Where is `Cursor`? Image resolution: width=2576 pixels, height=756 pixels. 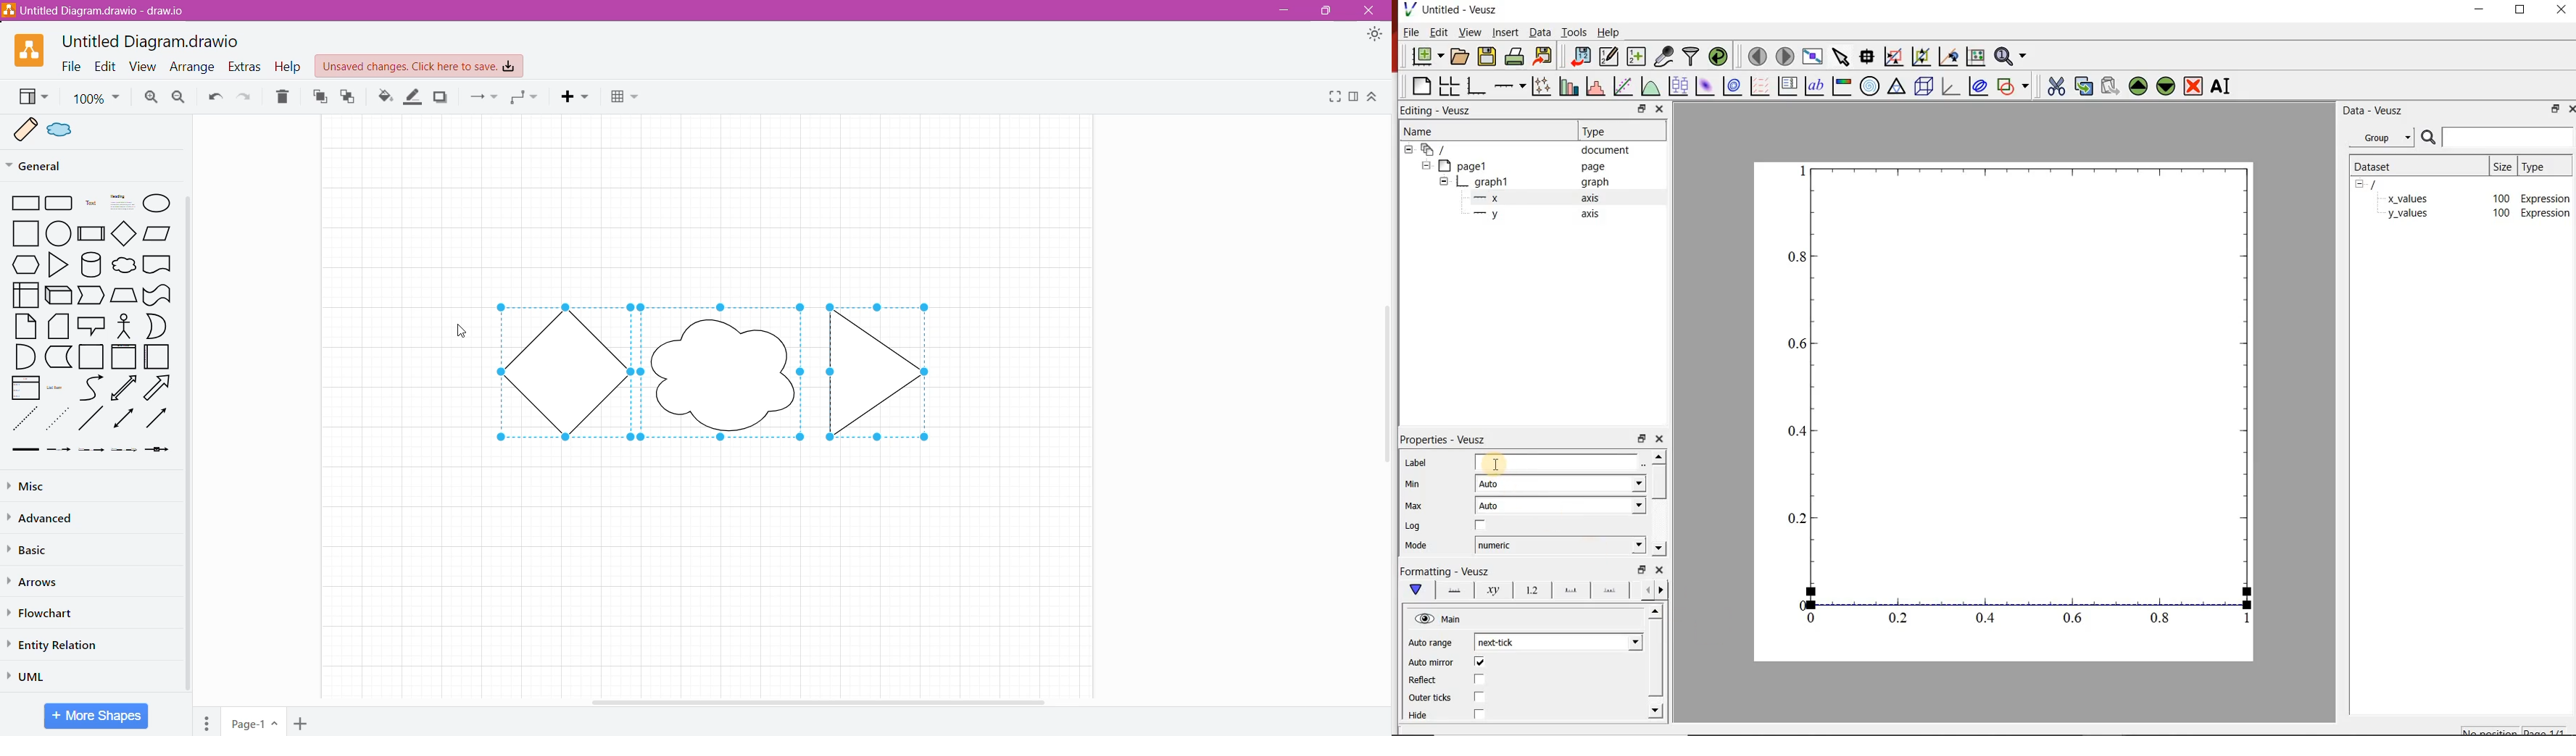
Cursor is located at coordinates (452, 329).